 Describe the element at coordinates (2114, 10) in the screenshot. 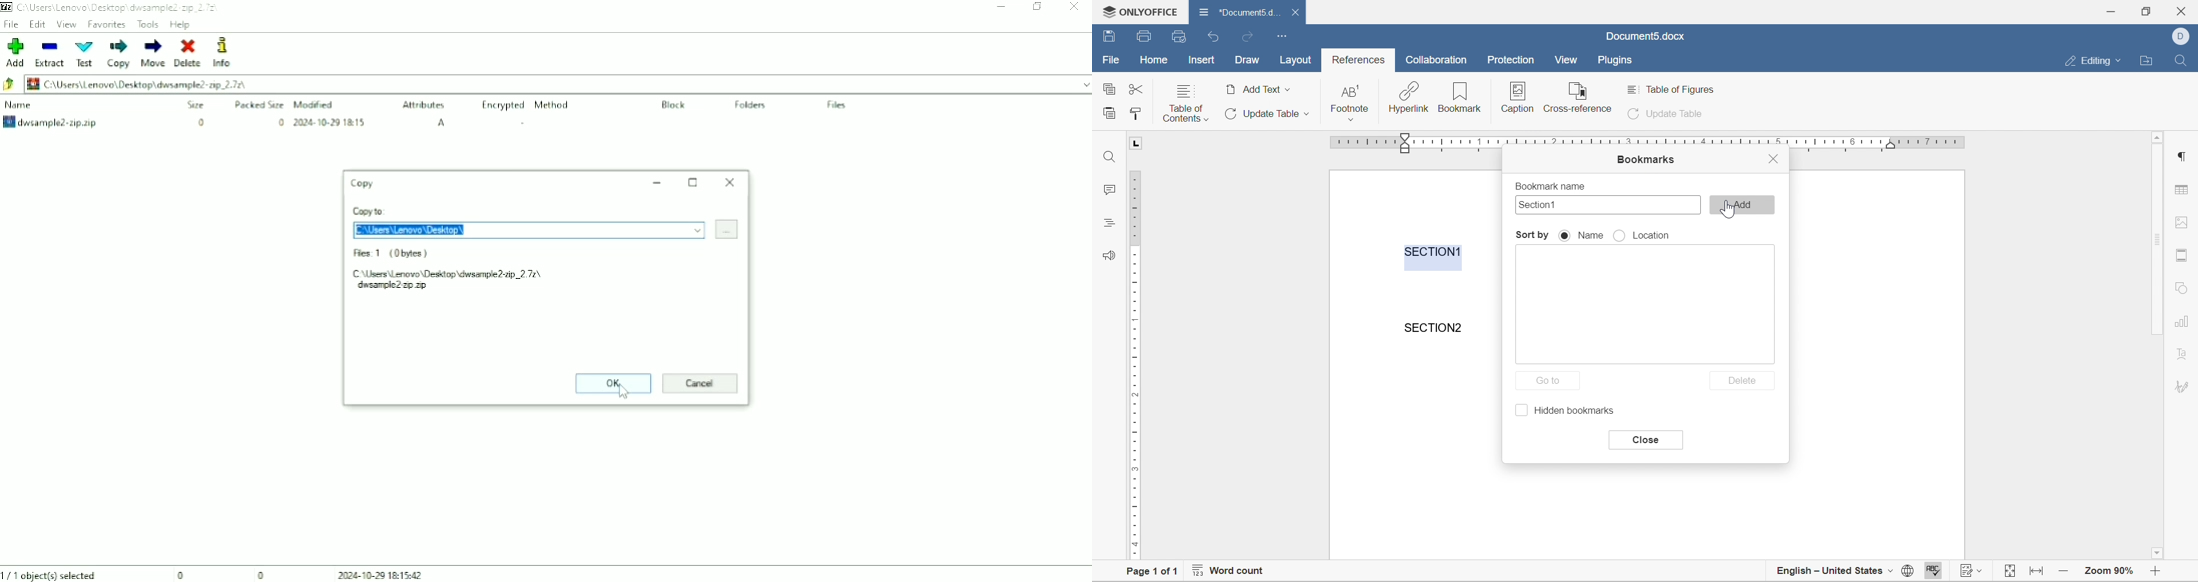

I see `minimize` at that location.